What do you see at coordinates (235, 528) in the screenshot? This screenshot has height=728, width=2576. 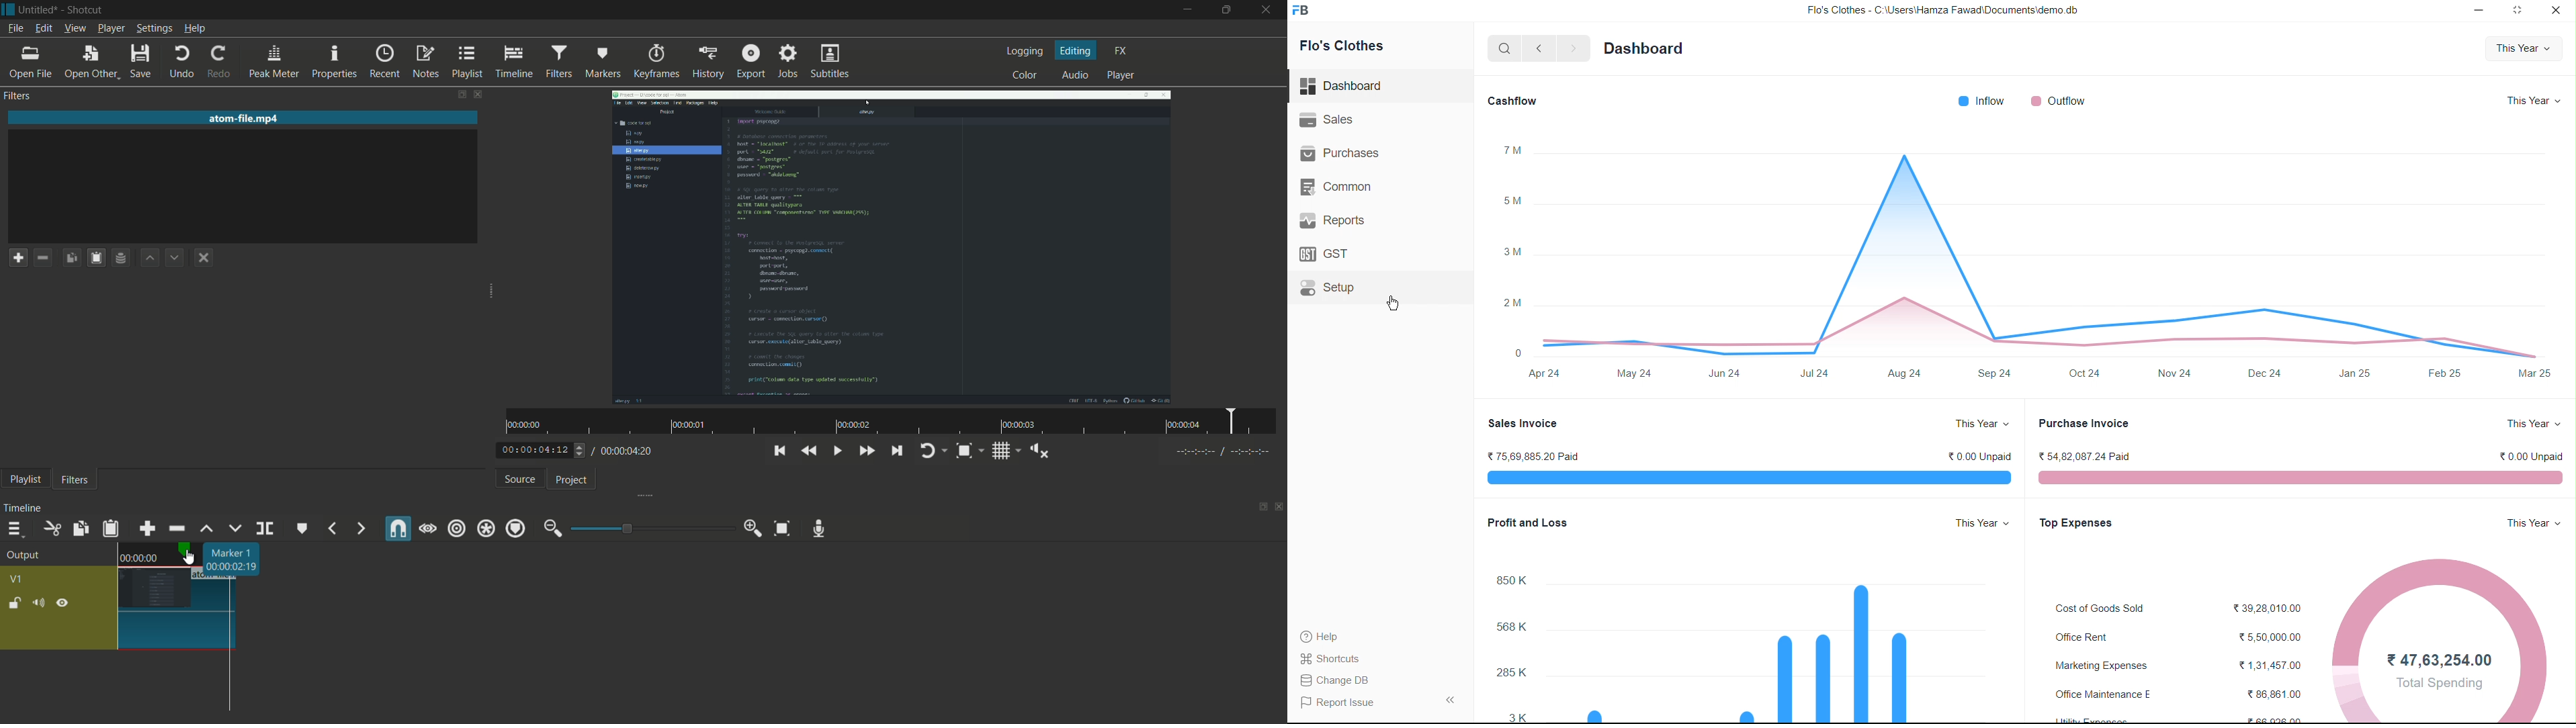 I see `overwrite` at bounding box center [235, 528].